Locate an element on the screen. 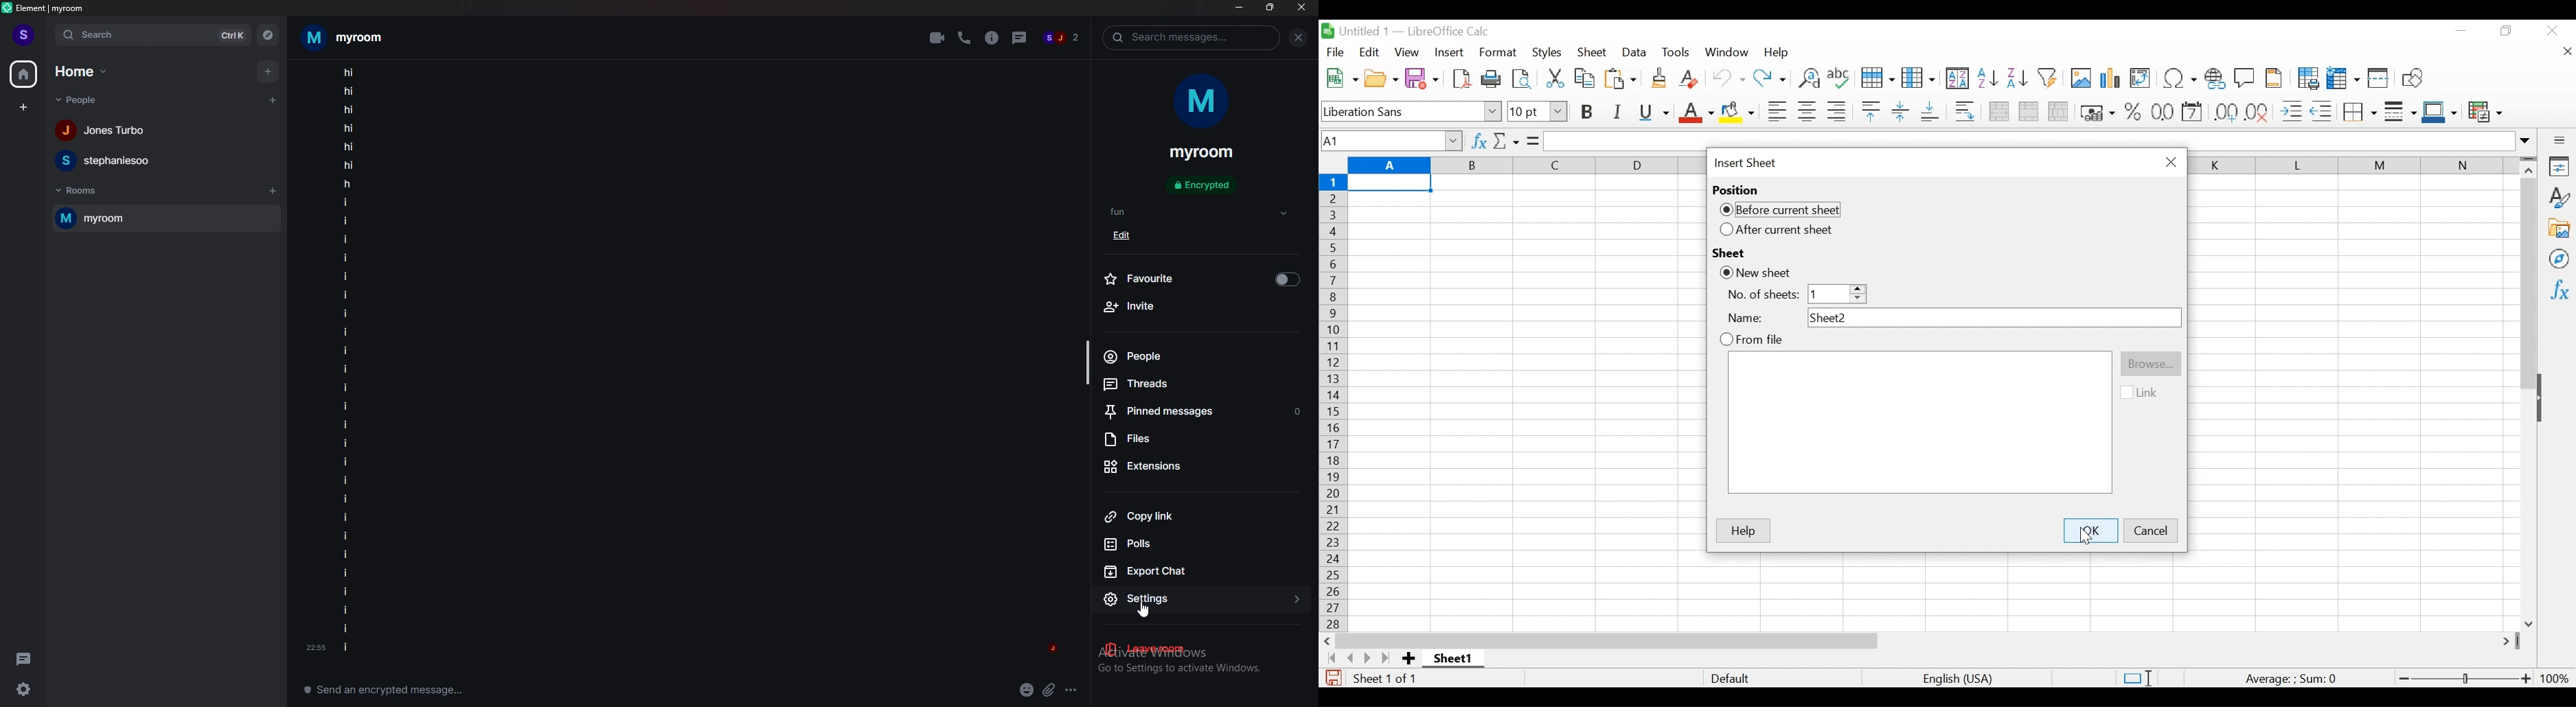  Default is located at coordinates (1730, 678).